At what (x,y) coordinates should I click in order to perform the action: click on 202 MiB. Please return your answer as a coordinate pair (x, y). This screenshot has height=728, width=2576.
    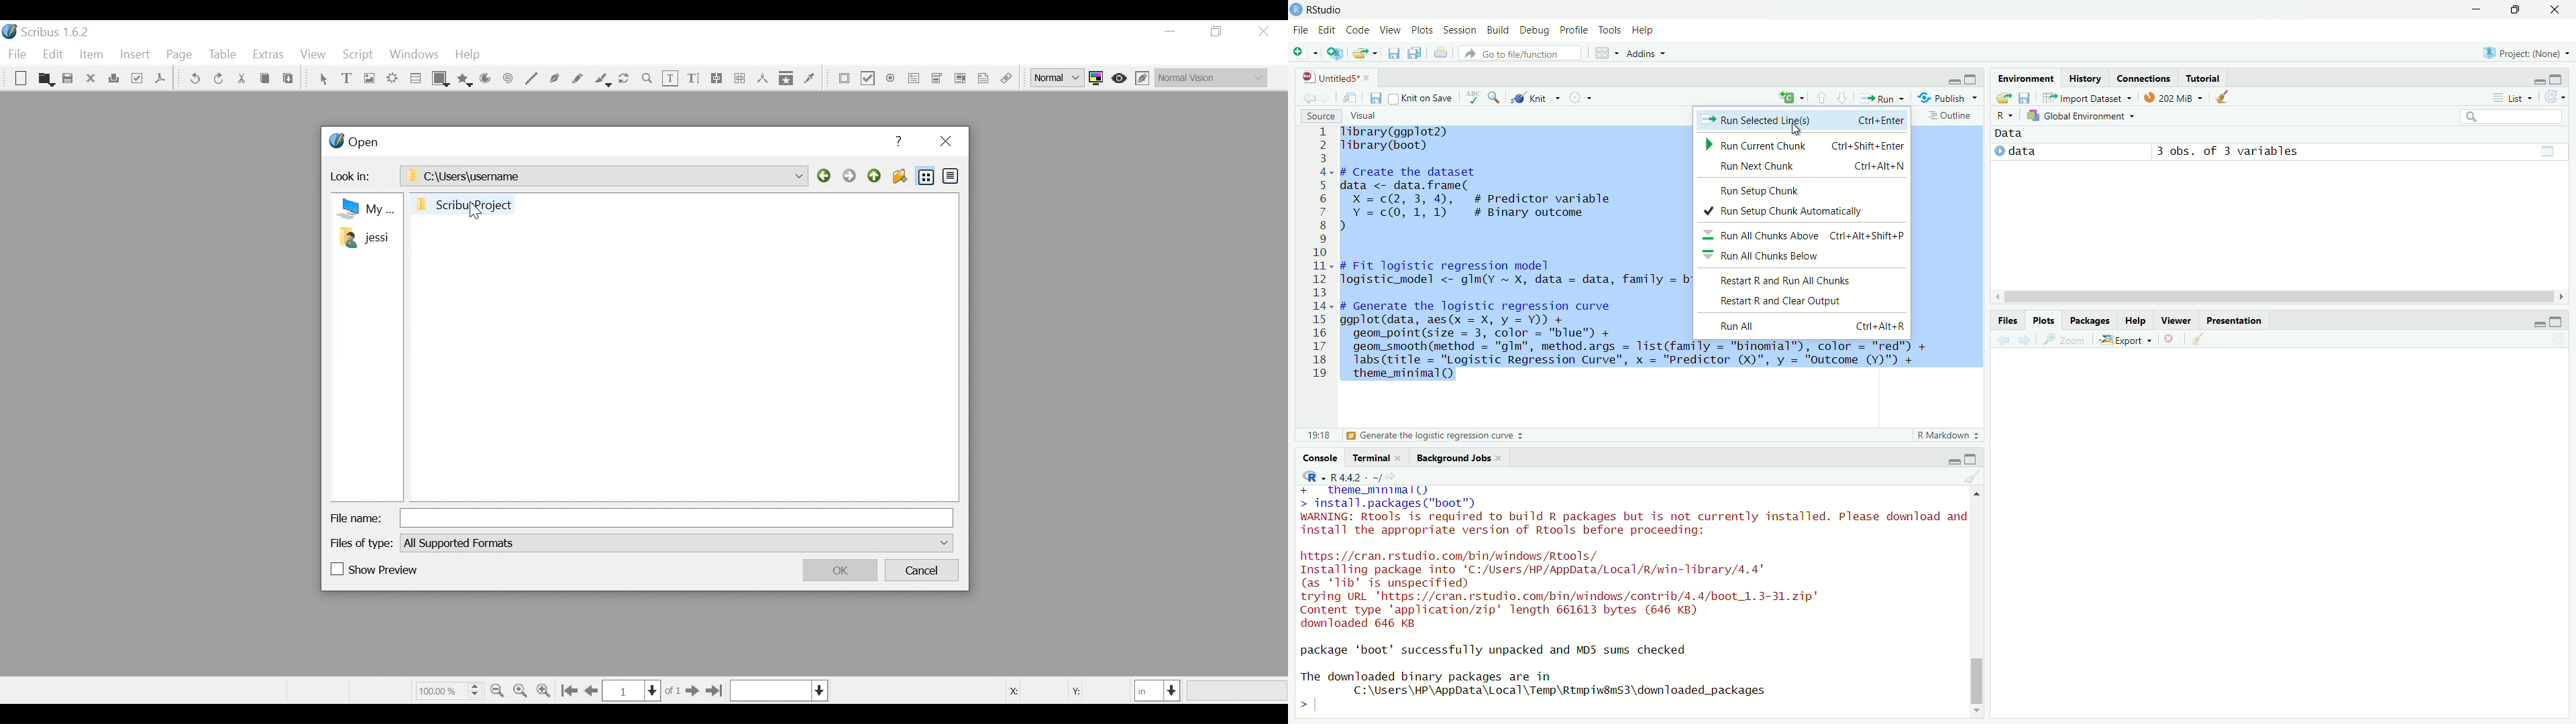
    Looking at the image, I should click on (2174, 96).